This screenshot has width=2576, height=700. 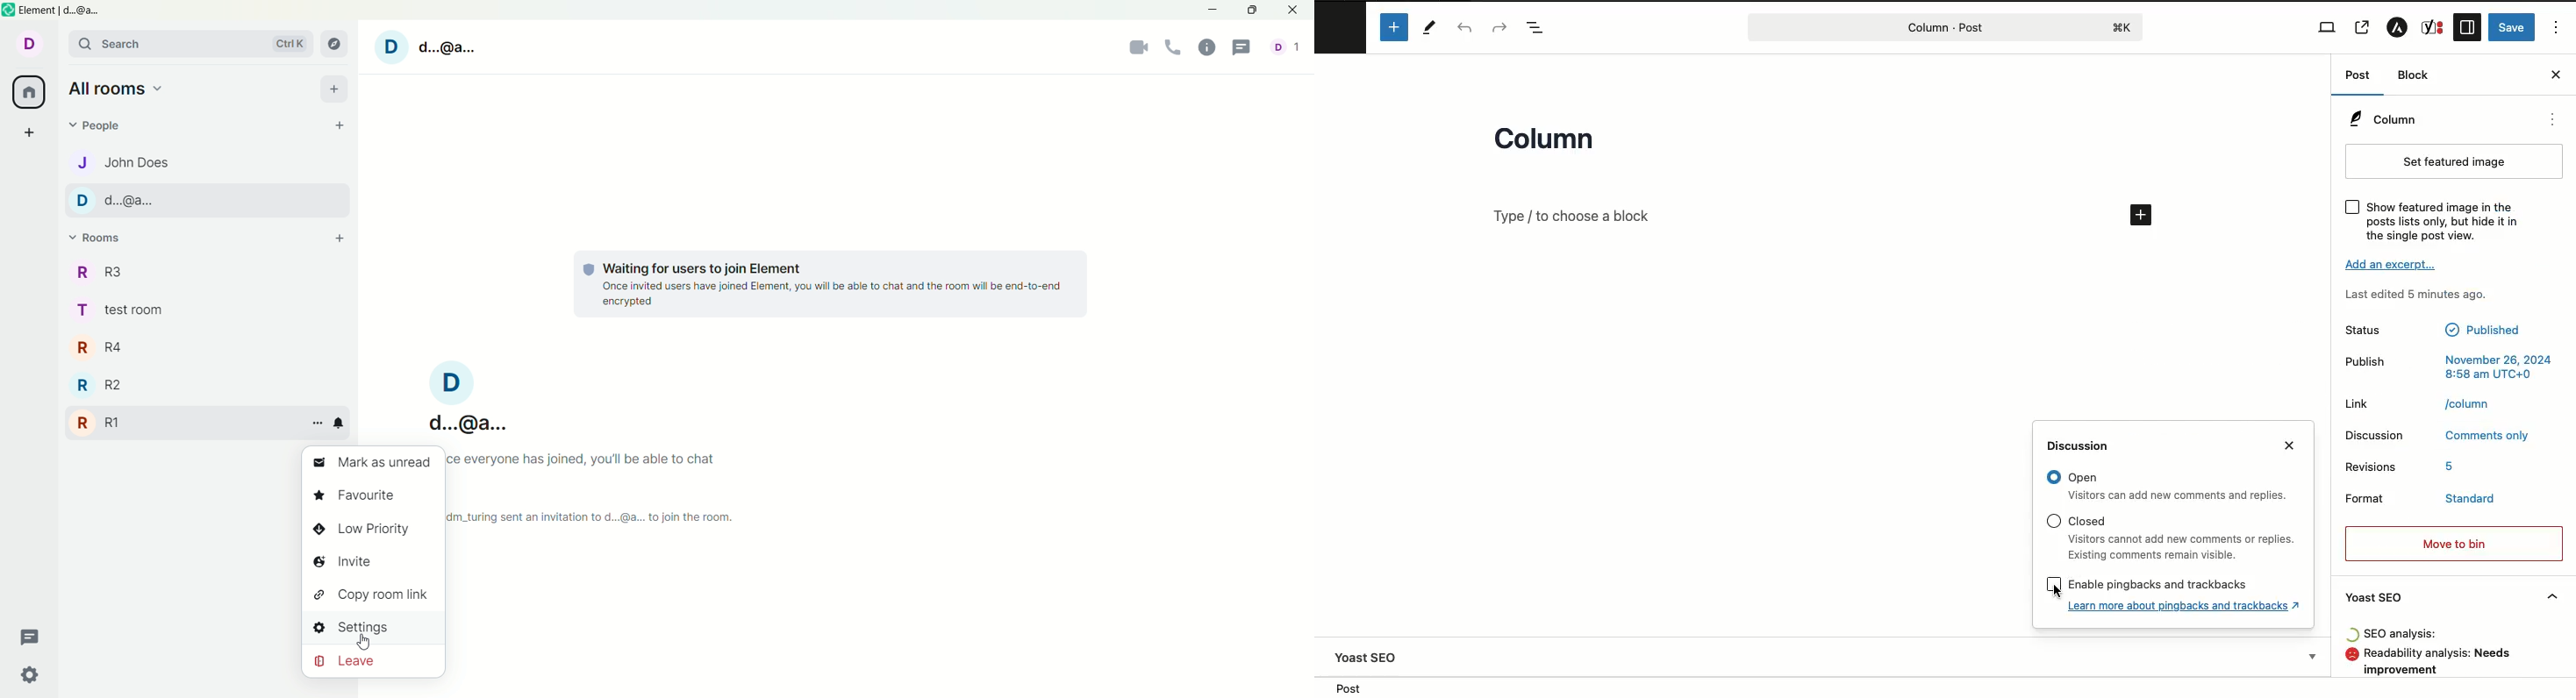 What do you see at coordinates (471, 397) in the screenshot?
I see `D
d..@a..` at bounding box center [471, 397].